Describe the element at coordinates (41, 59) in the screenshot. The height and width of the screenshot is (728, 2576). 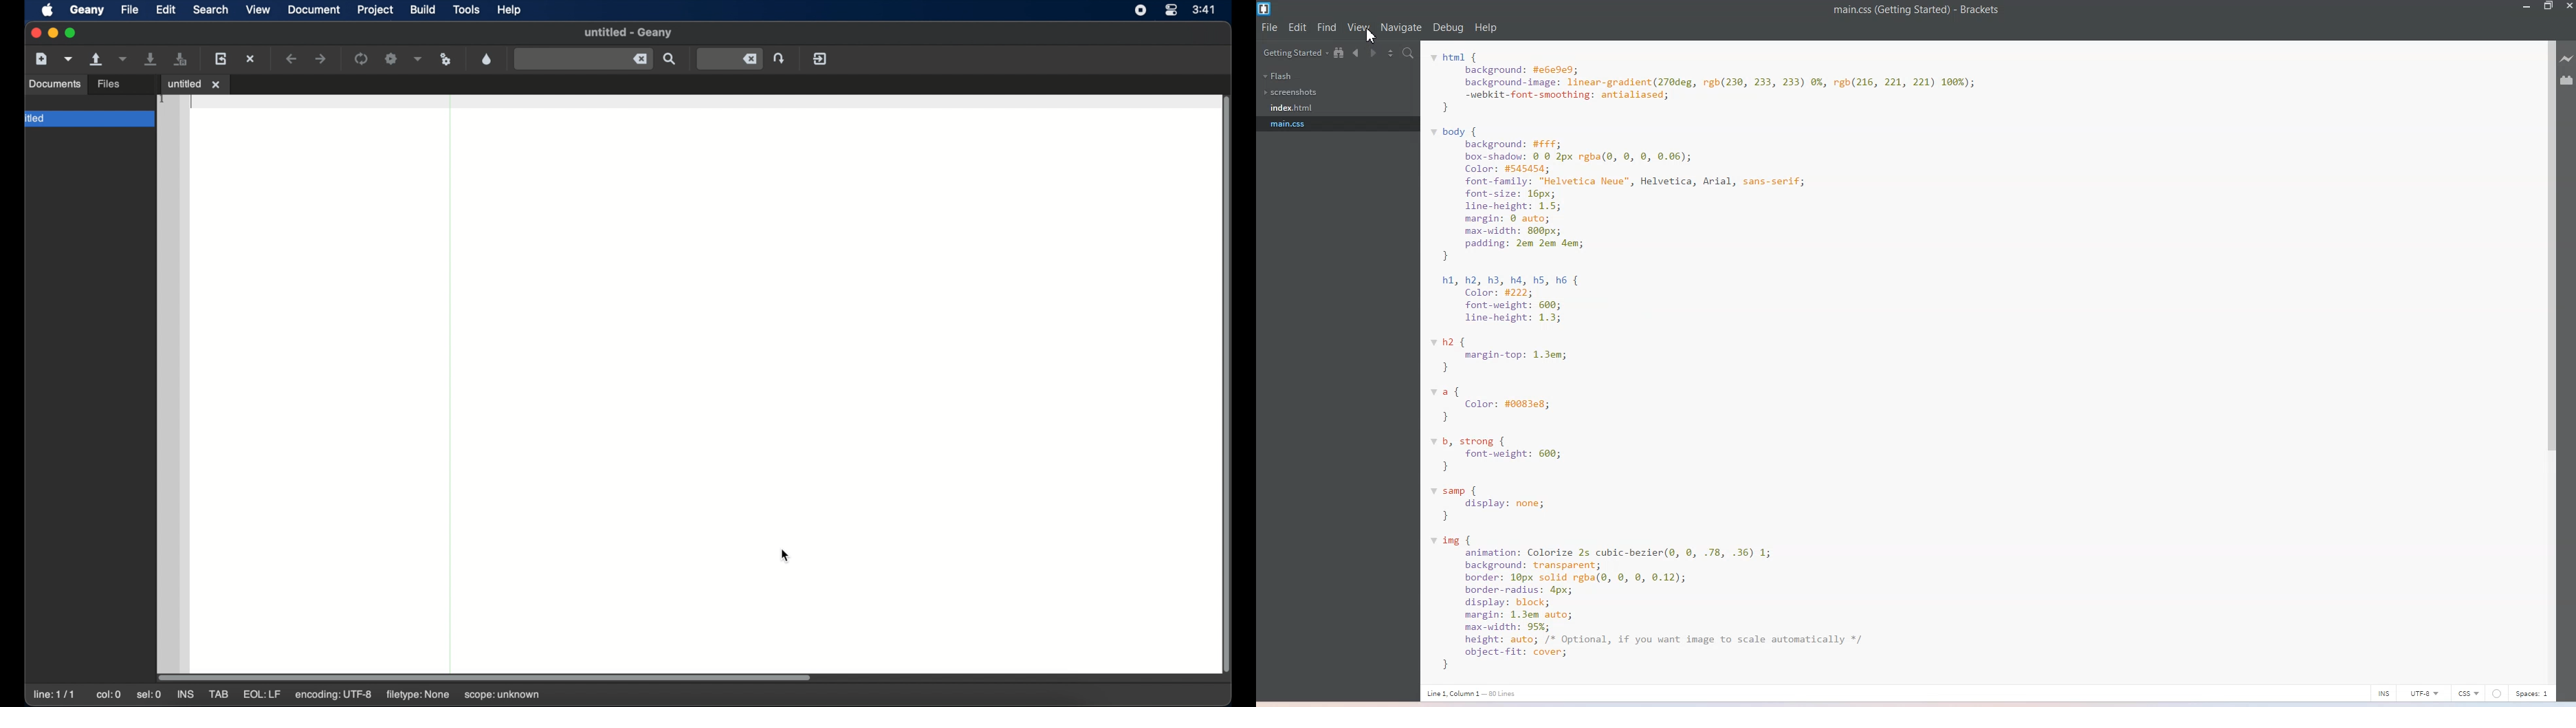
I see `create a new file` at that location.